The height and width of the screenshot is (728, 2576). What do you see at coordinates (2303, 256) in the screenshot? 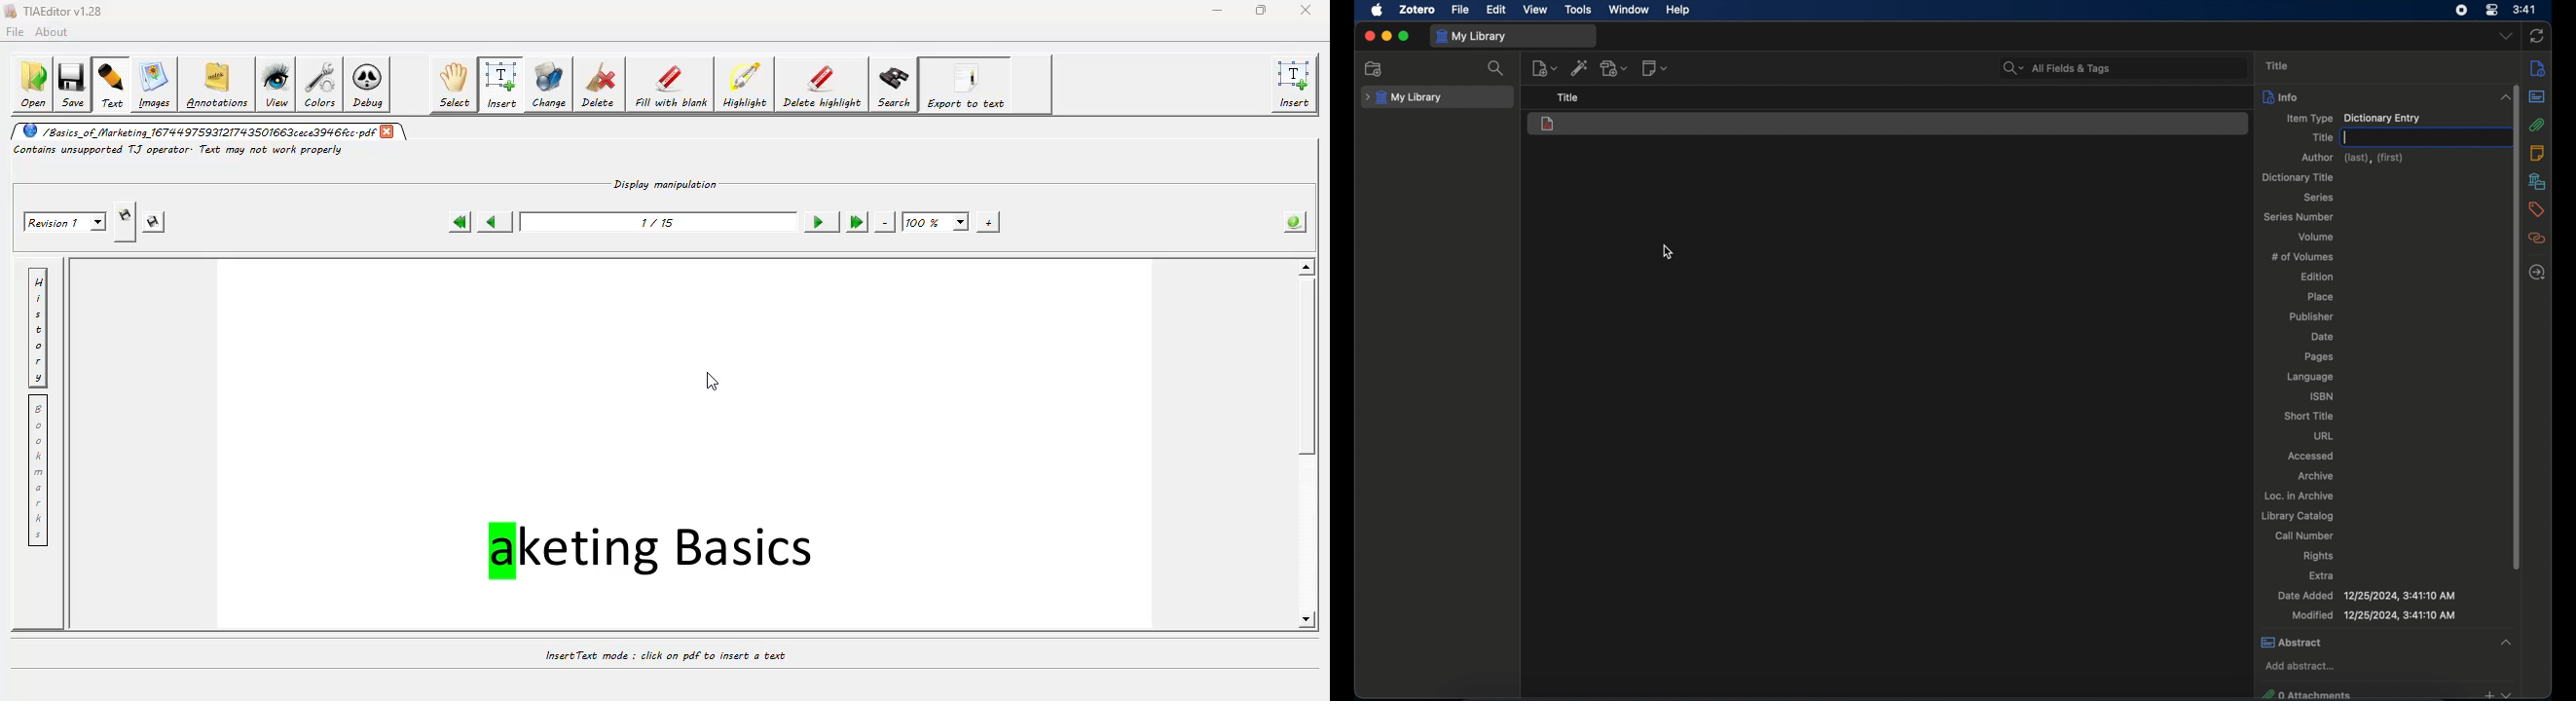
I see `no of volumes` at bounding box center [2303, 256].